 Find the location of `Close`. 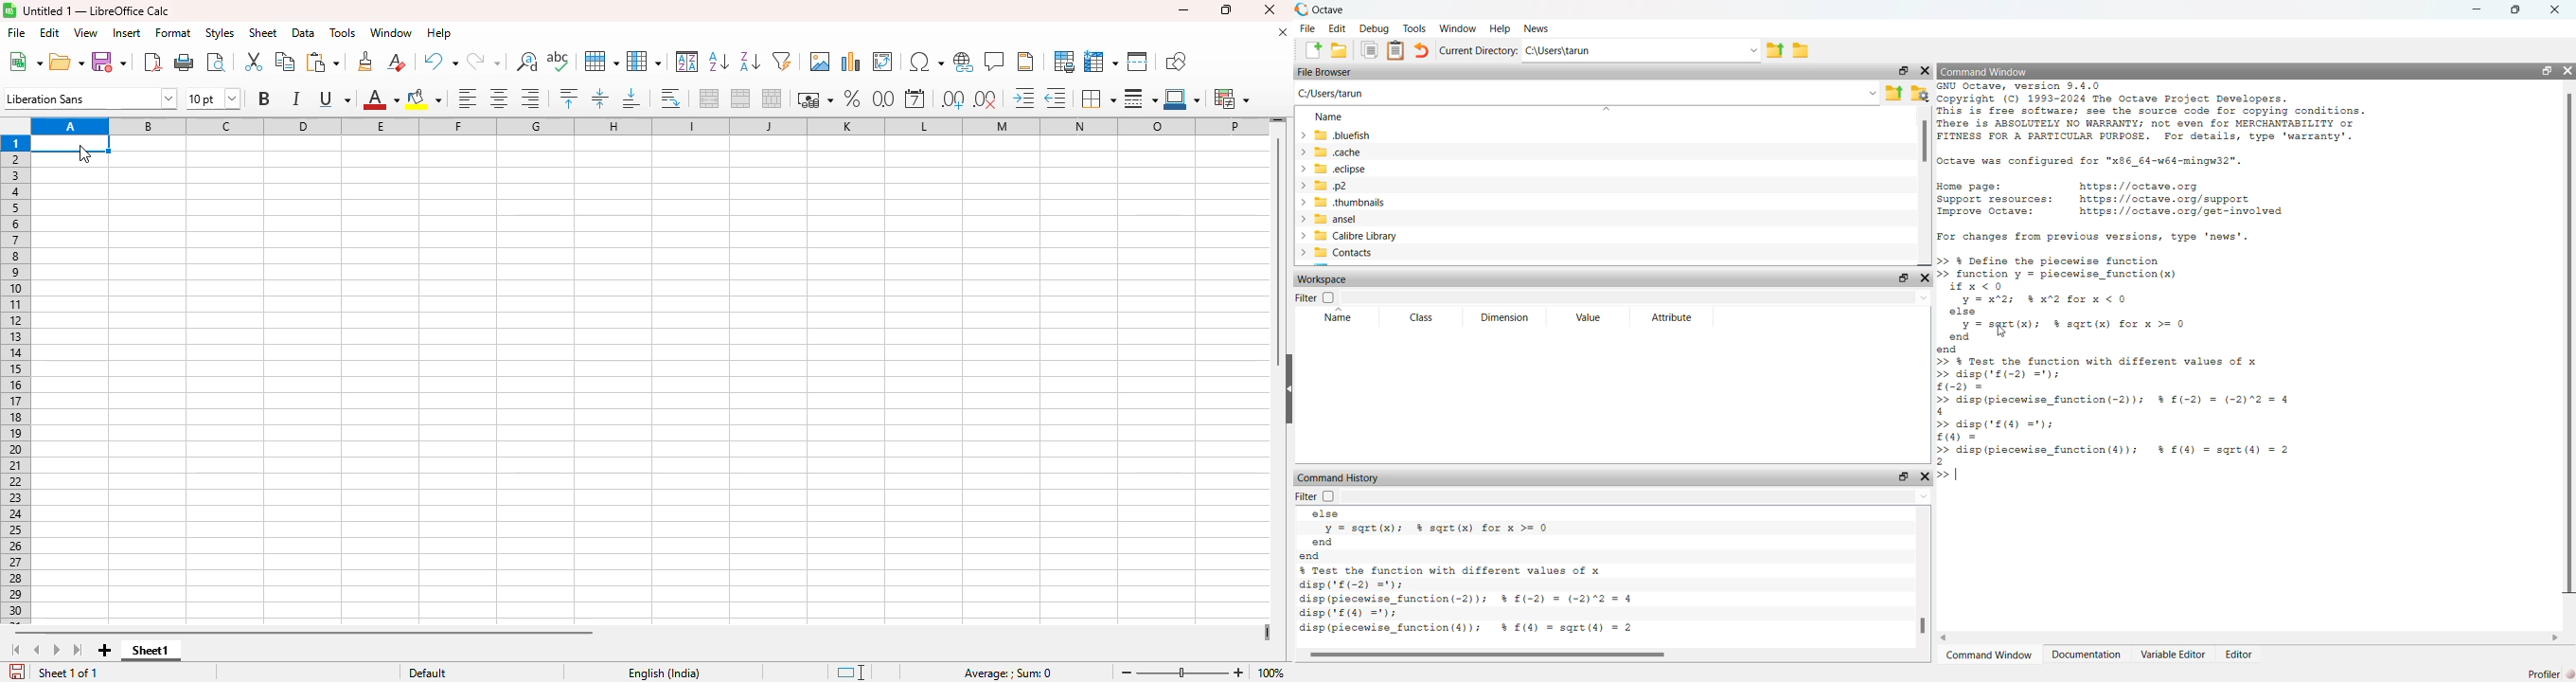

Close is located at coordinates (2567, 67).